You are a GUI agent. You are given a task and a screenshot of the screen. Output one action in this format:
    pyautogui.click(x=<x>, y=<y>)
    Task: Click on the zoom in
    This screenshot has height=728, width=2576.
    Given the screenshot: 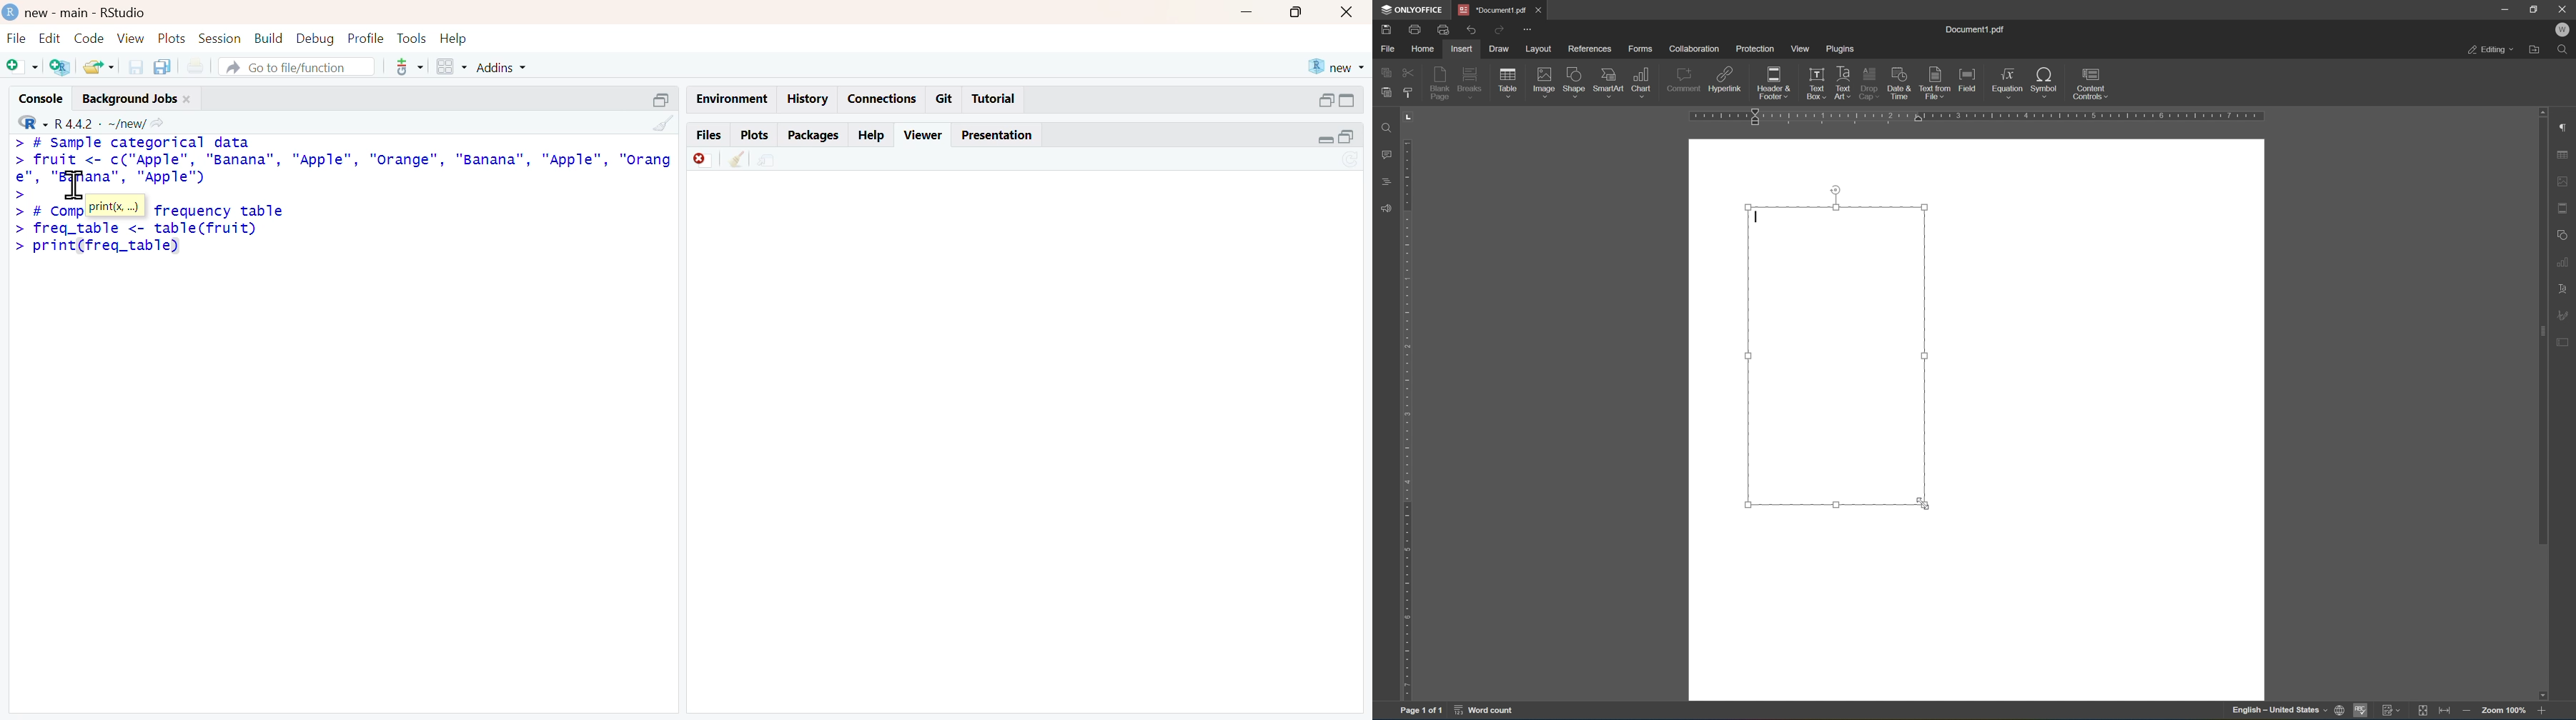 What is the action you would take?
    pyautogui.click(x=2542, y=711)
    